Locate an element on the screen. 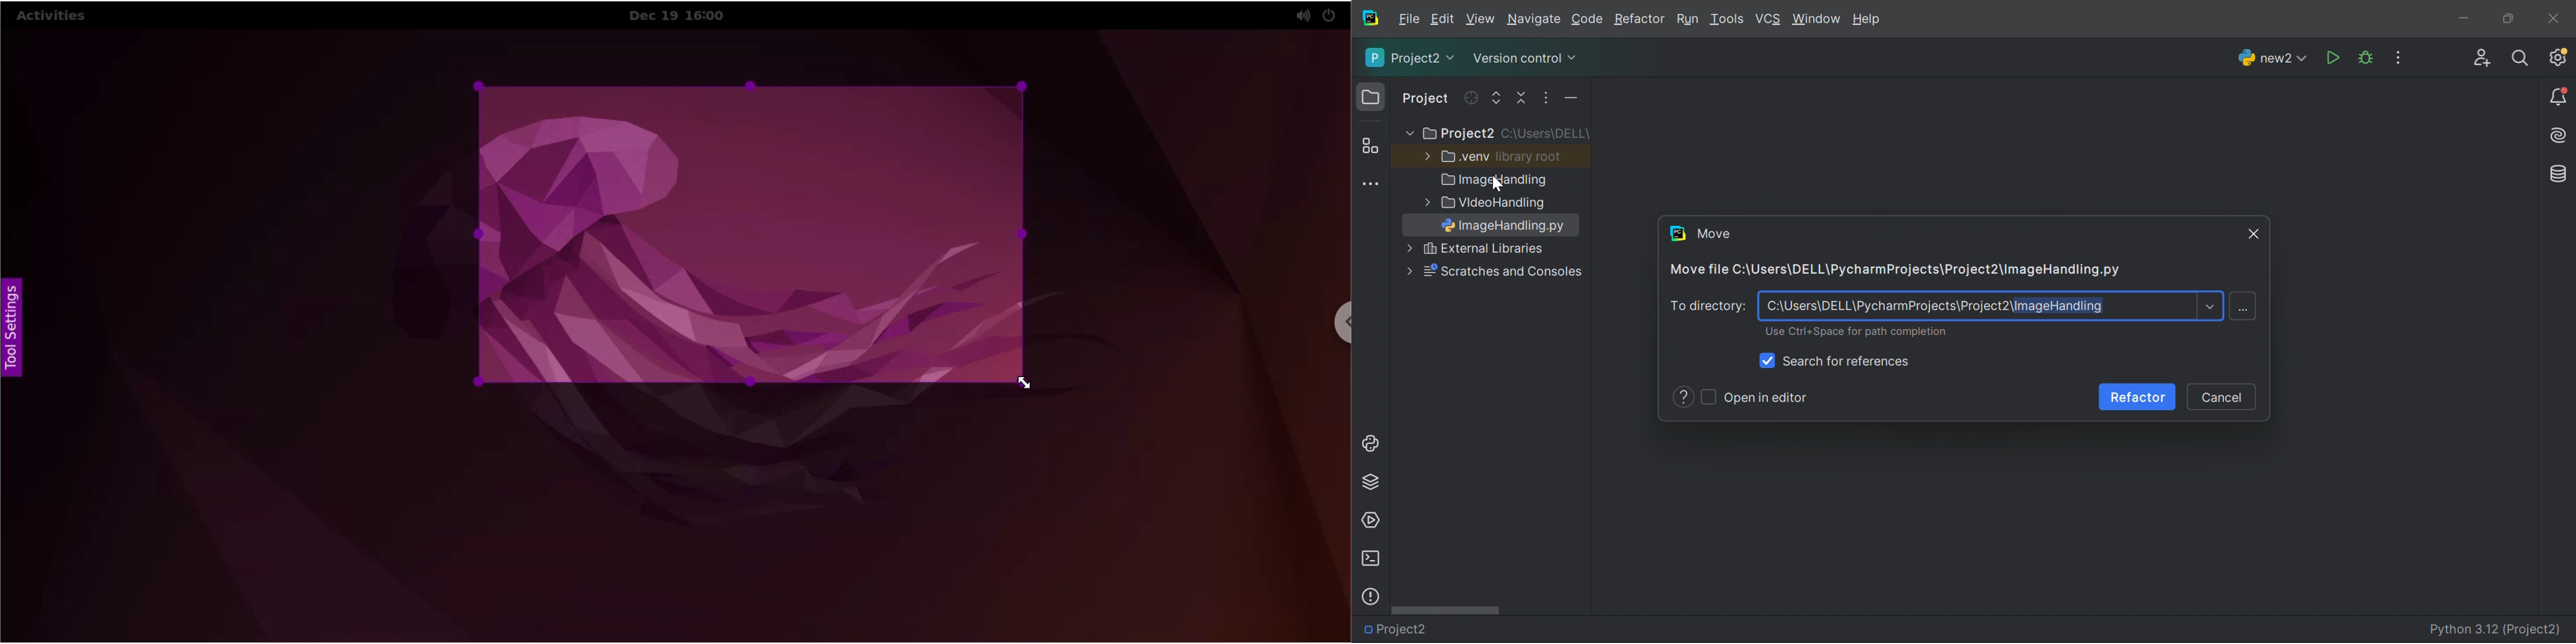 The height and width of the screenshot is (644, 2576). Services is located at coordinates (1370, 521).